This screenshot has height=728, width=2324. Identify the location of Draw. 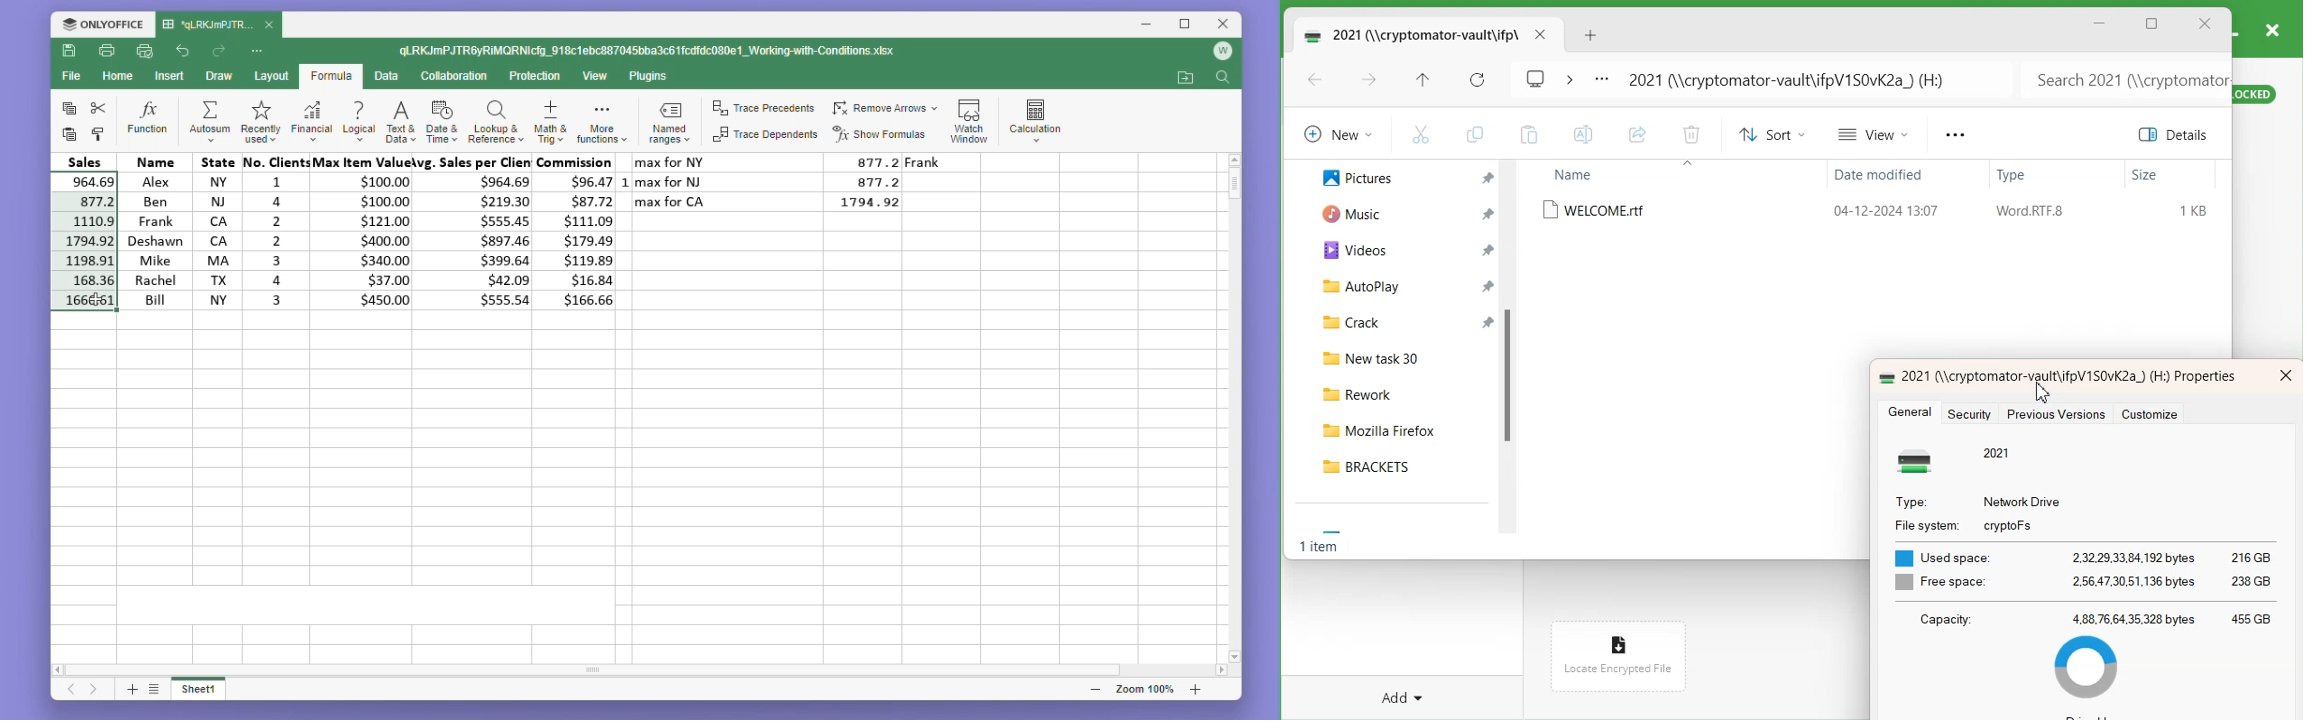
(218, 76).